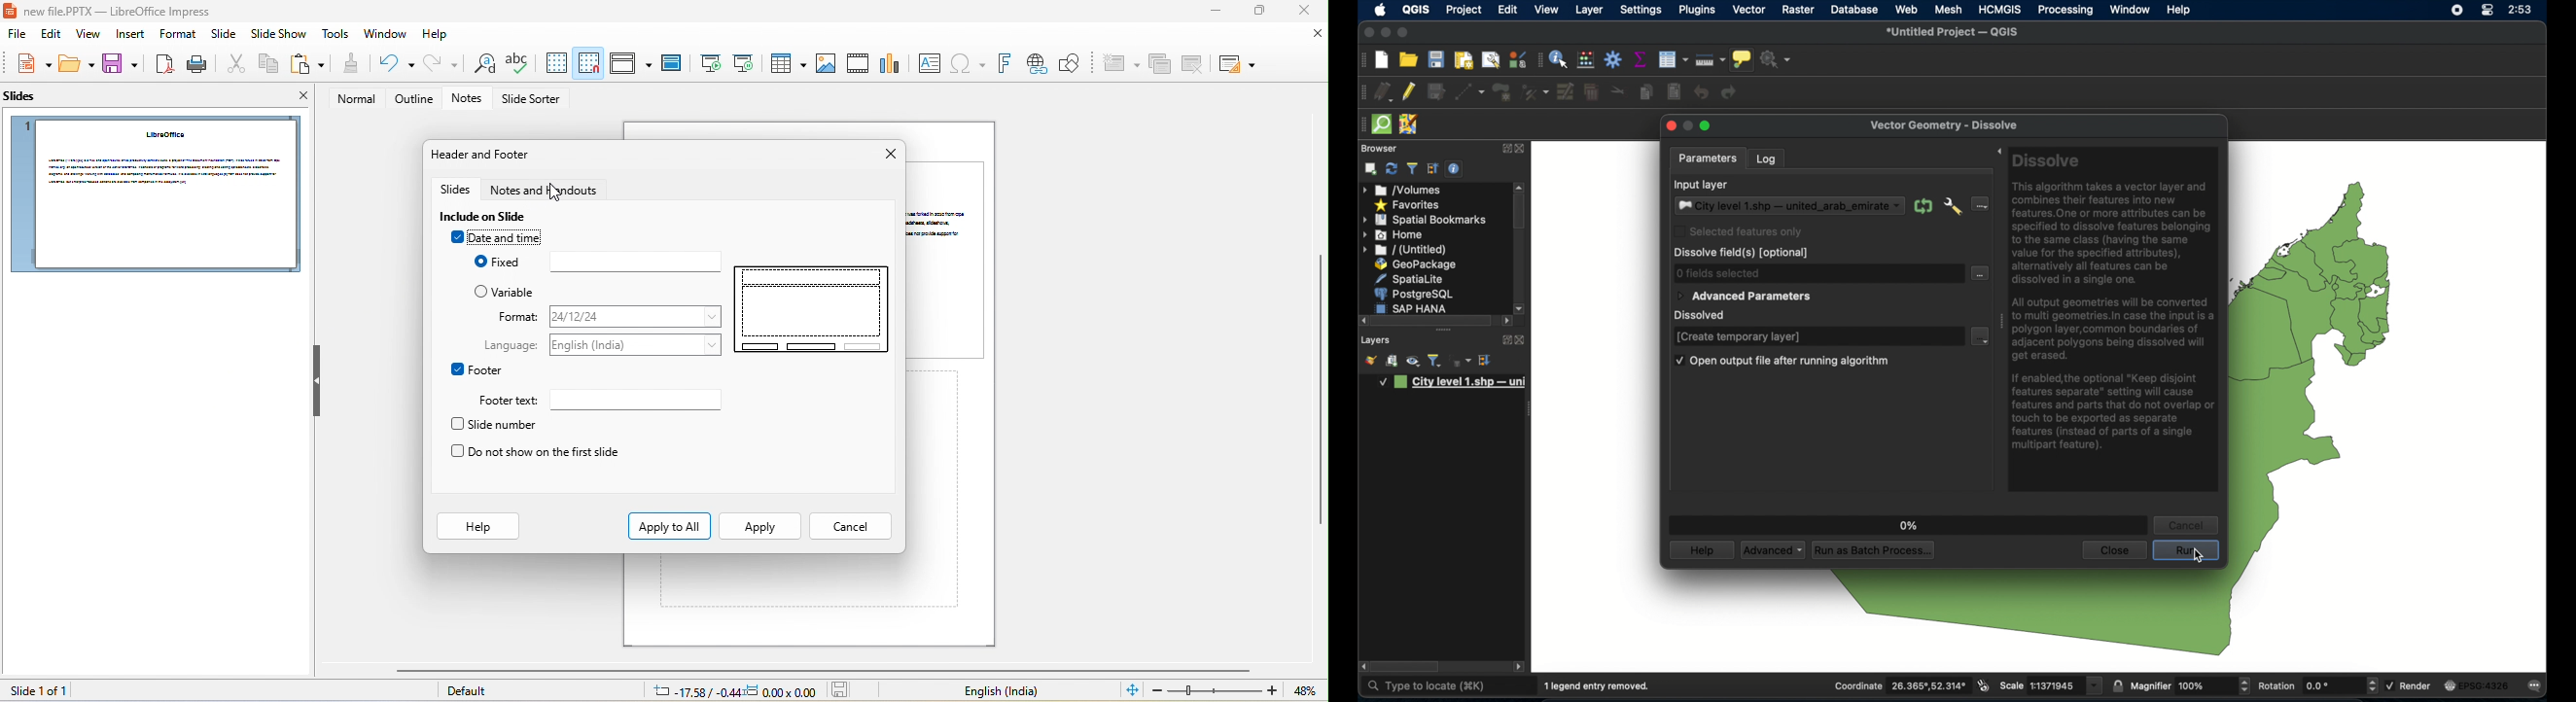 The image size is (2576, 728). I want to click on font work text, so click(1004, 64).